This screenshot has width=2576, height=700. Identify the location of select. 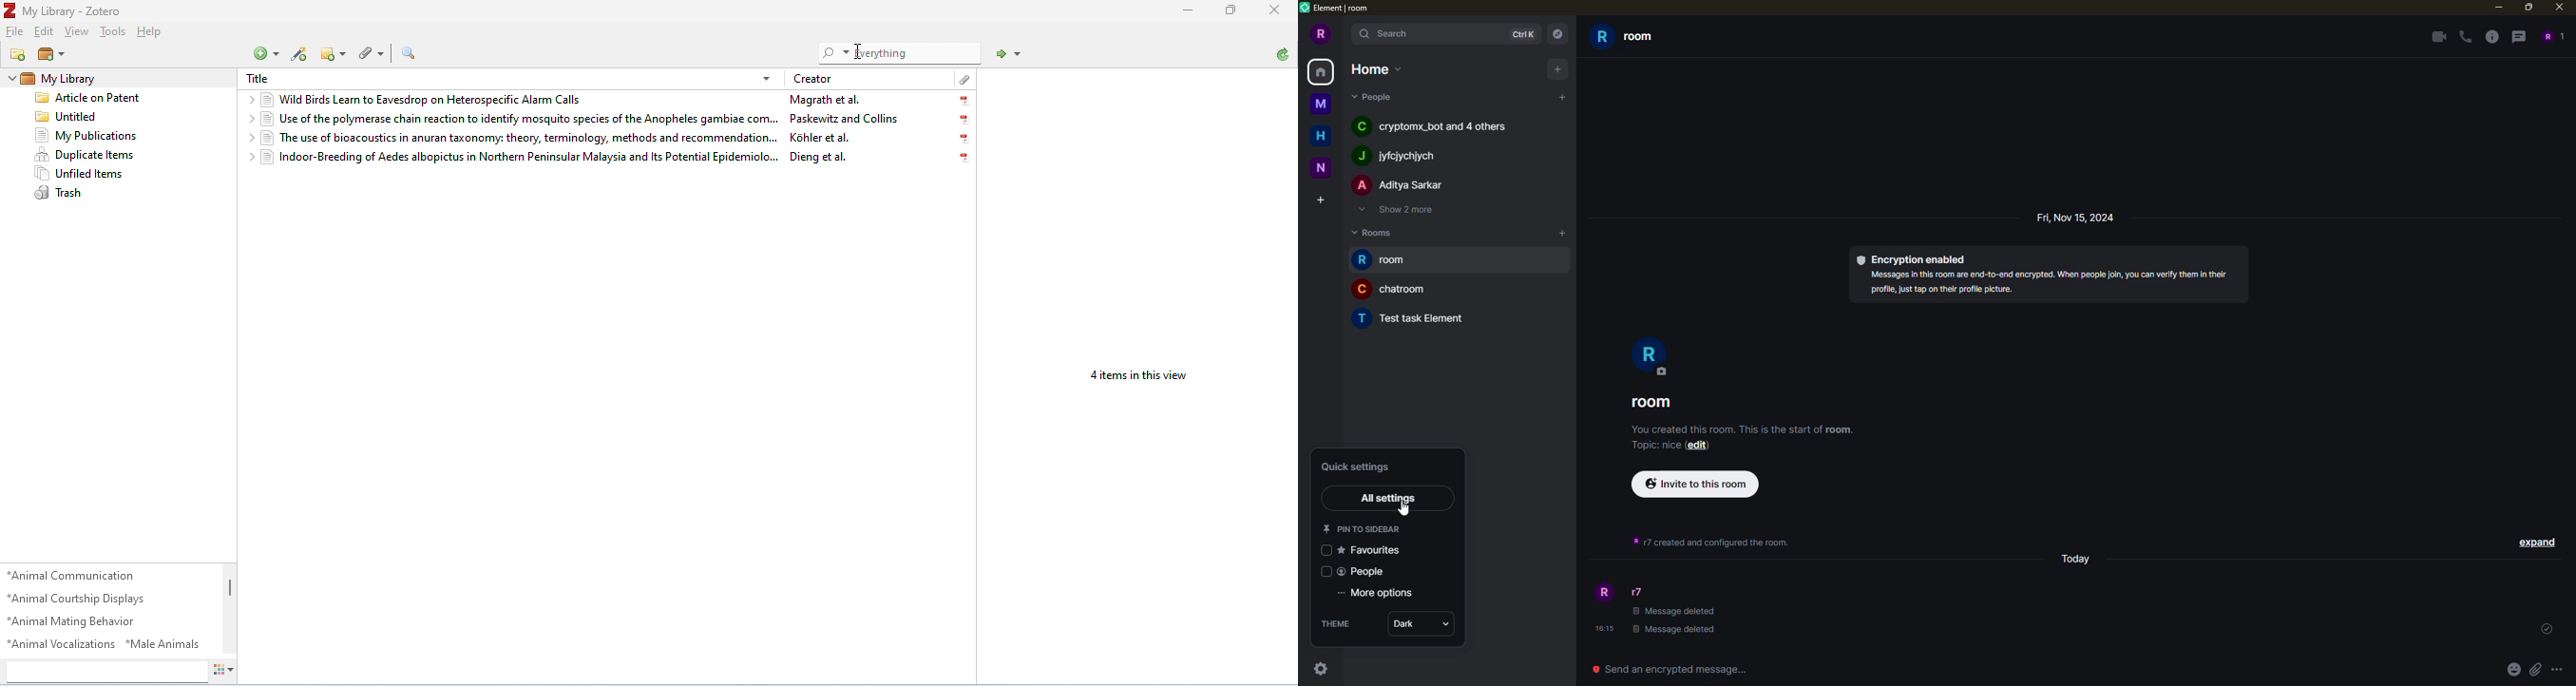
(1323, 571).